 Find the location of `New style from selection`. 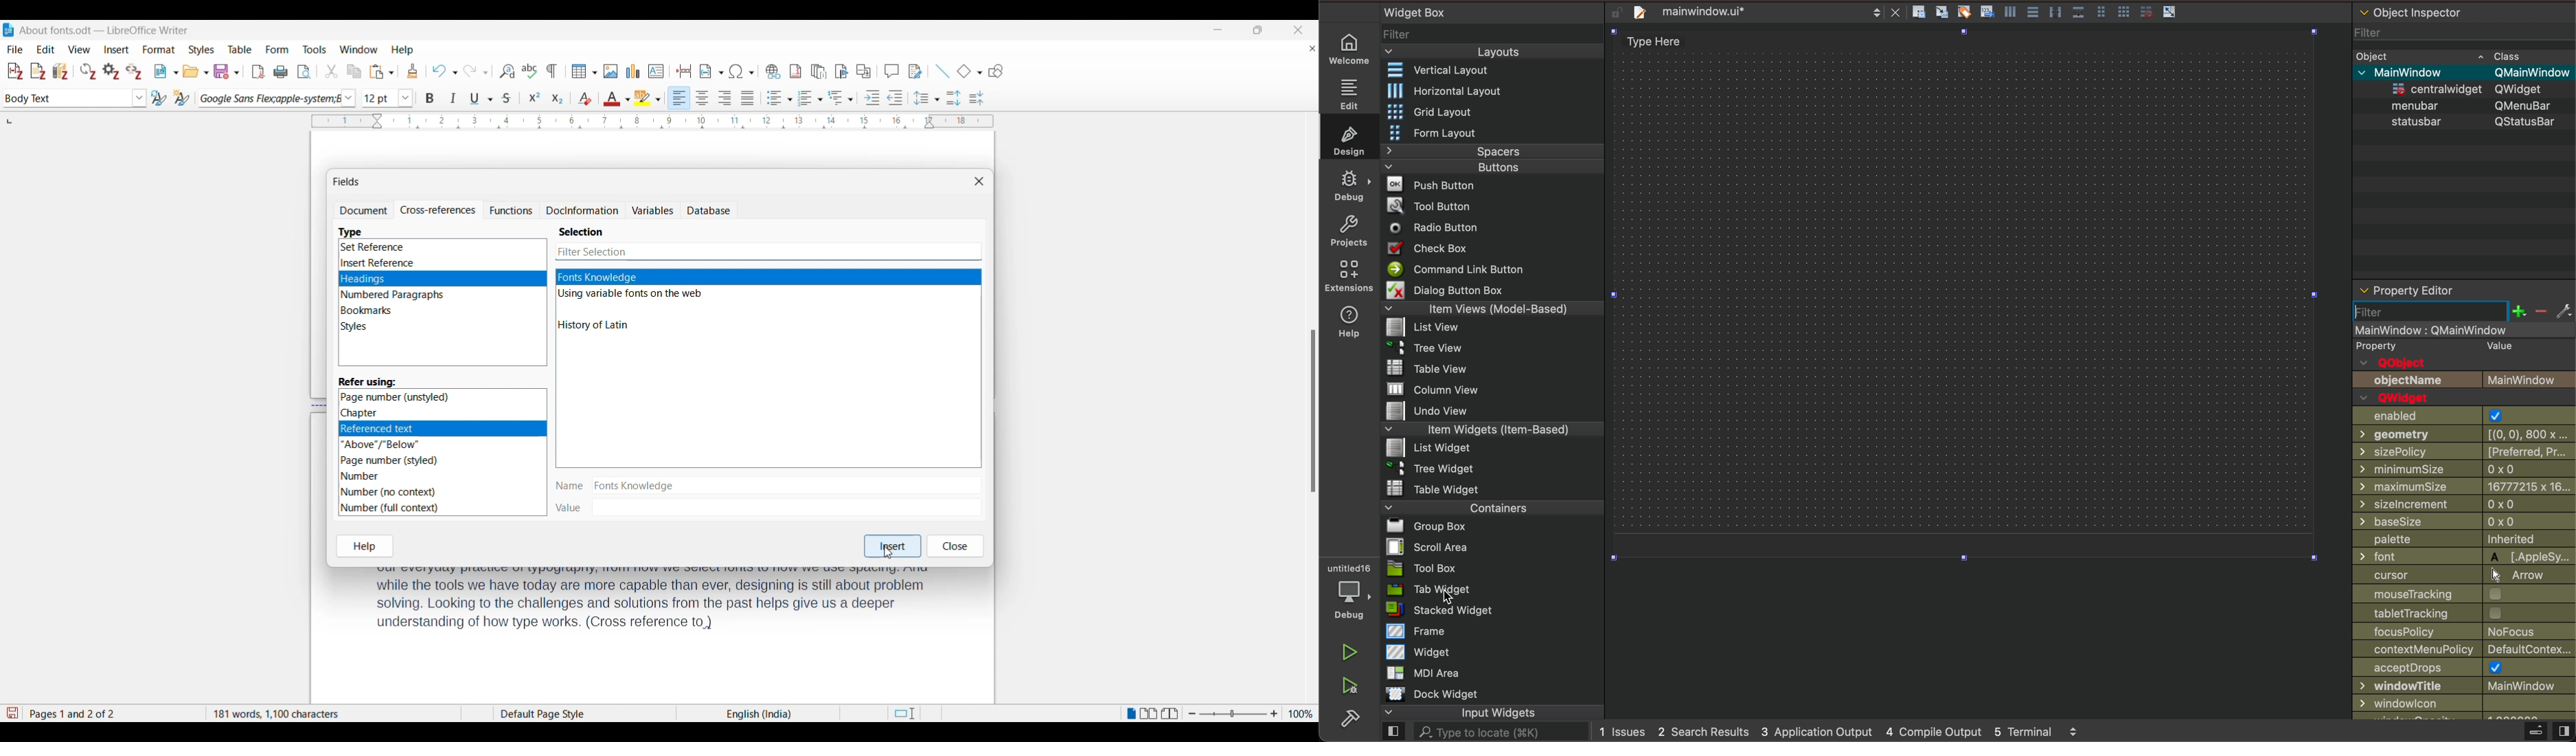

New style from selection is located at coordinates (182, 98).